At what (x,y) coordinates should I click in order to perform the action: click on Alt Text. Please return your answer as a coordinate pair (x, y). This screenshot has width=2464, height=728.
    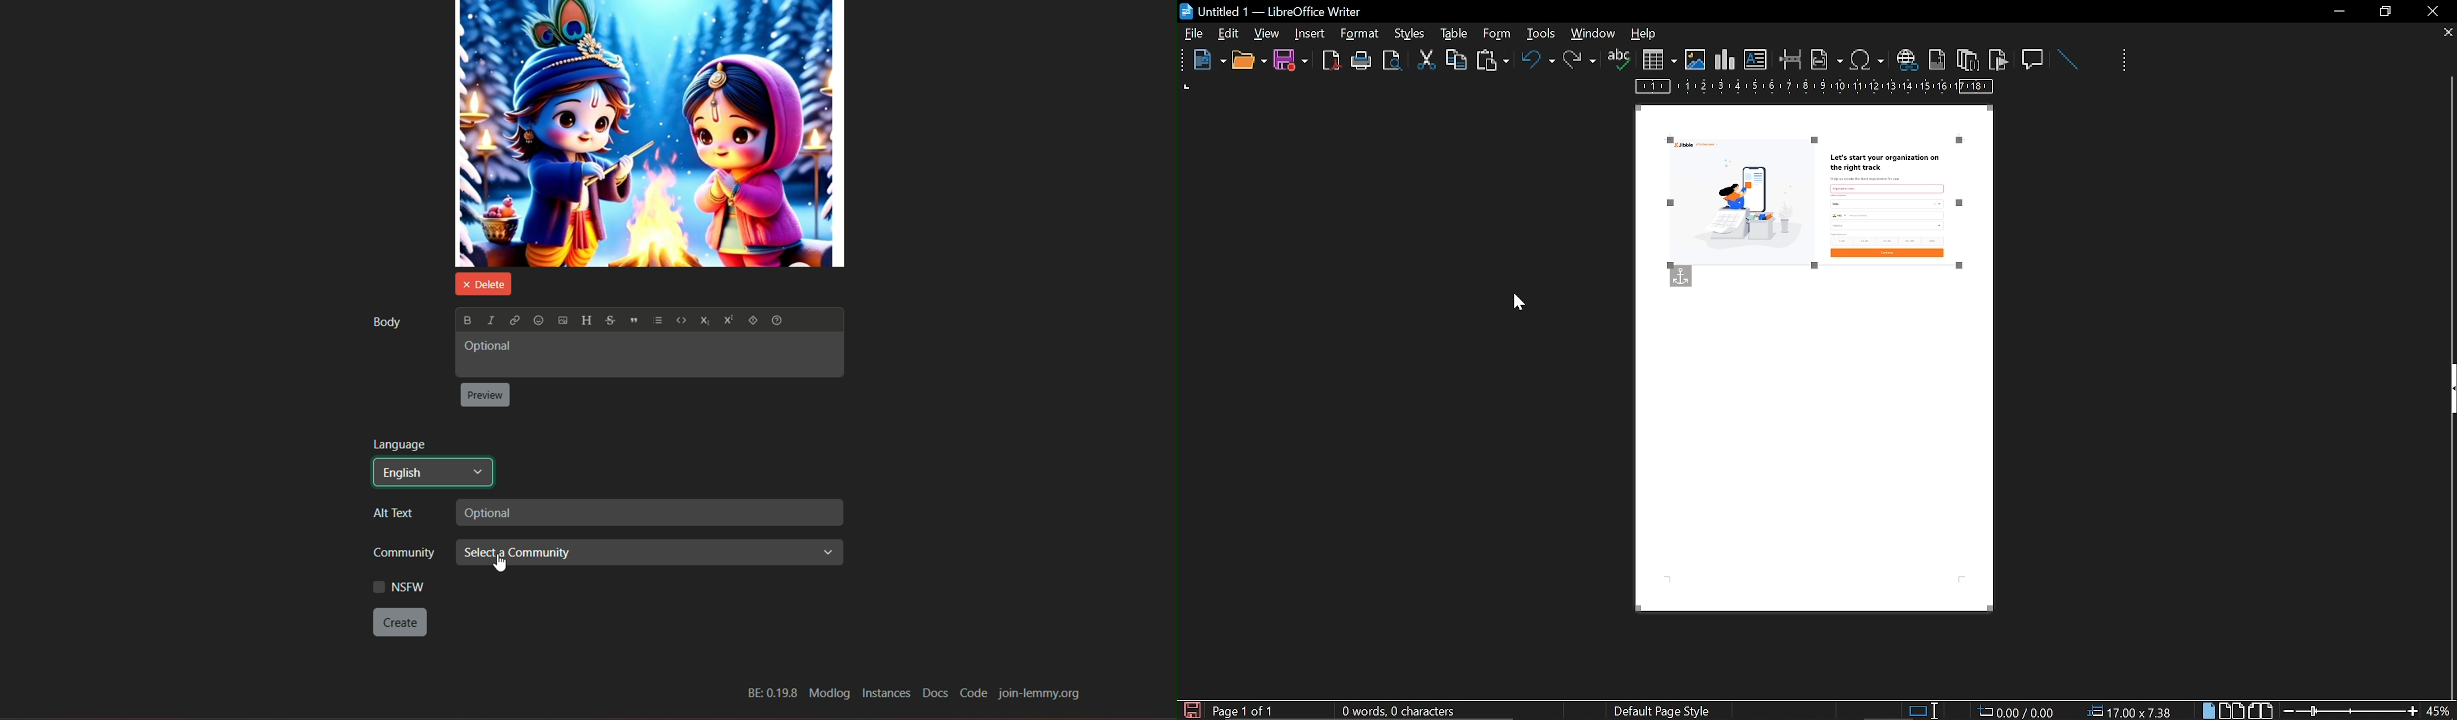
    Looking at the image, I should click on (399, 514).